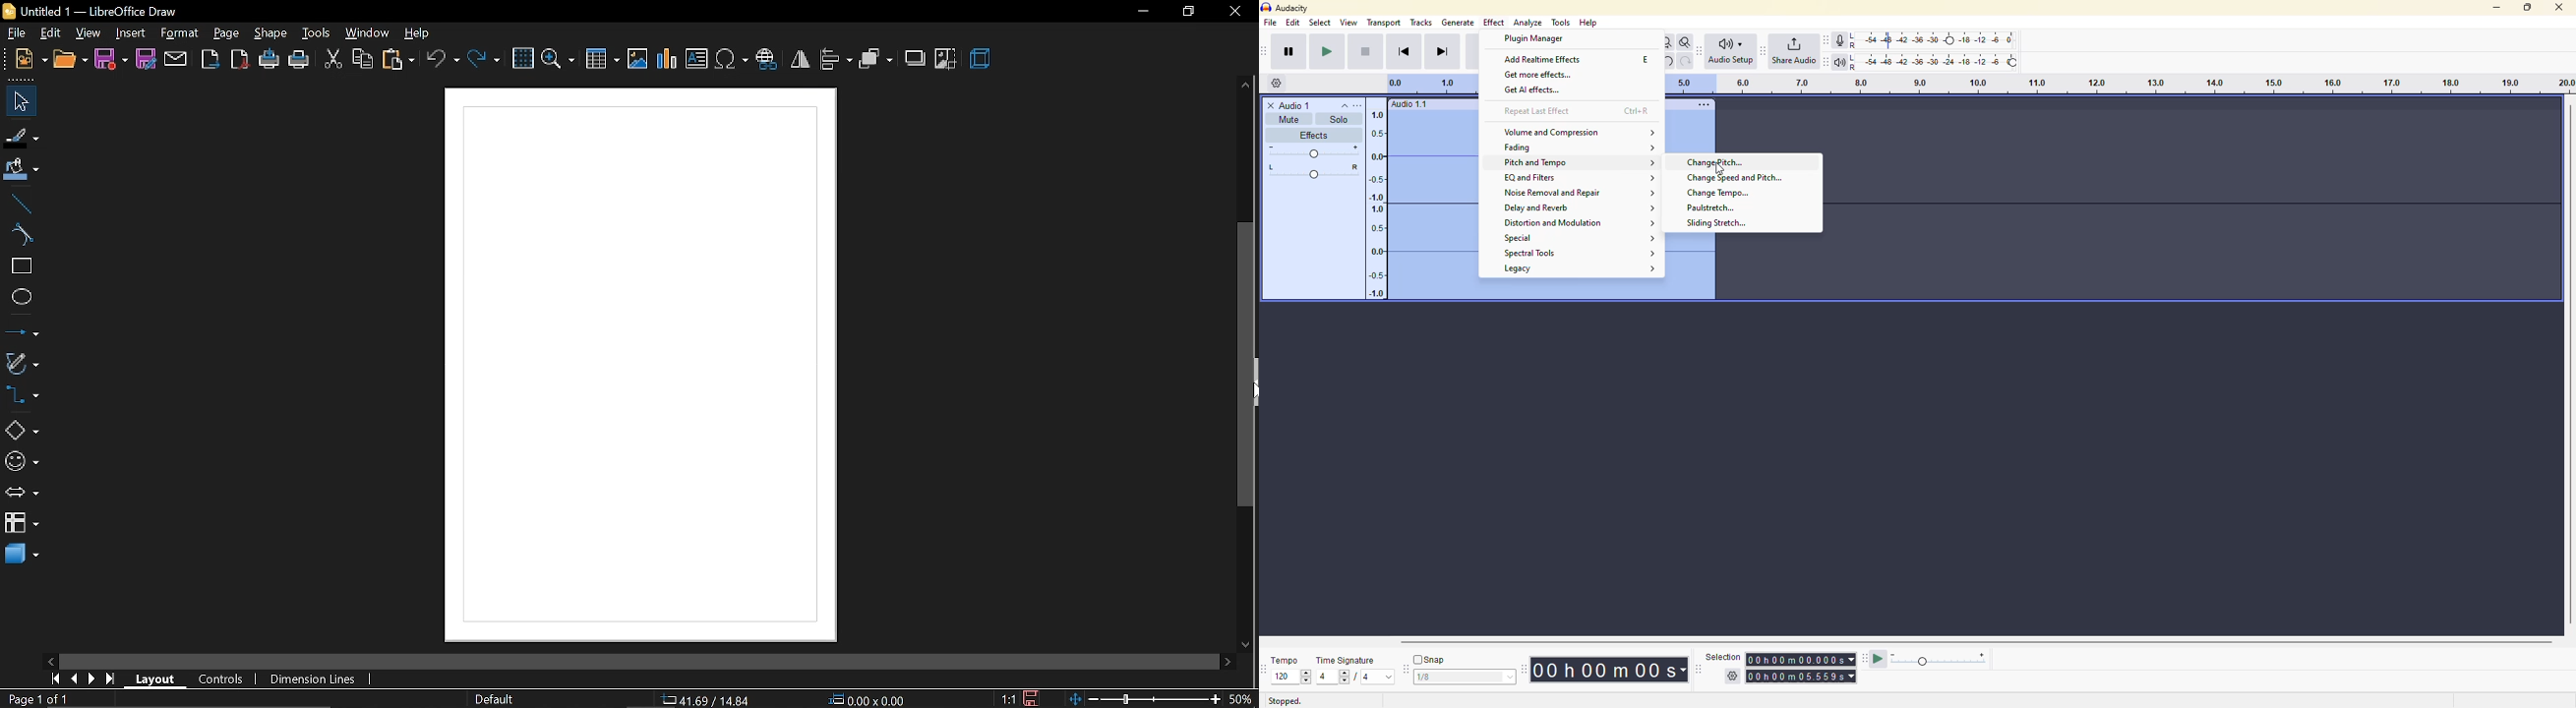 The image size is (2576, 728). What do you see at coordinates (1406, 669) in the screenshot?
I see `snapping toolbar` at bounding box center [1406, 669].